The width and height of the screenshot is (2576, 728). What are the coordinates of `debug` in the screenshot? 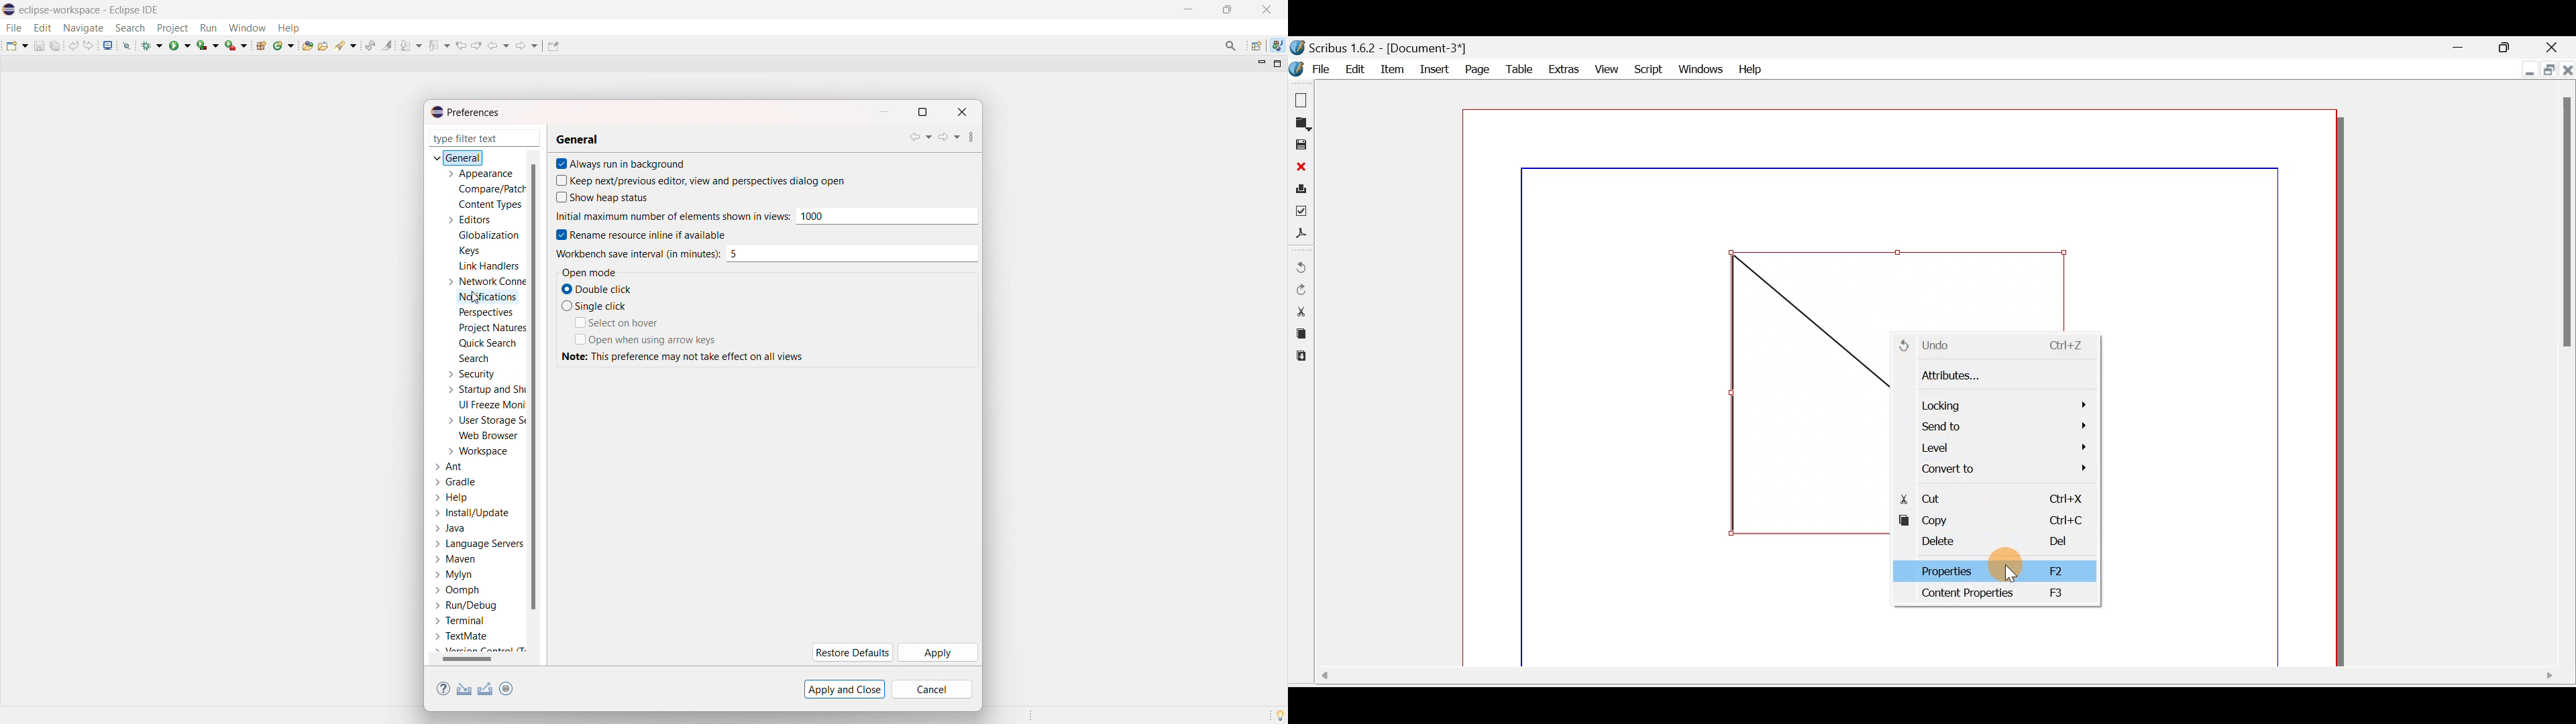 It's located at (152, 45).